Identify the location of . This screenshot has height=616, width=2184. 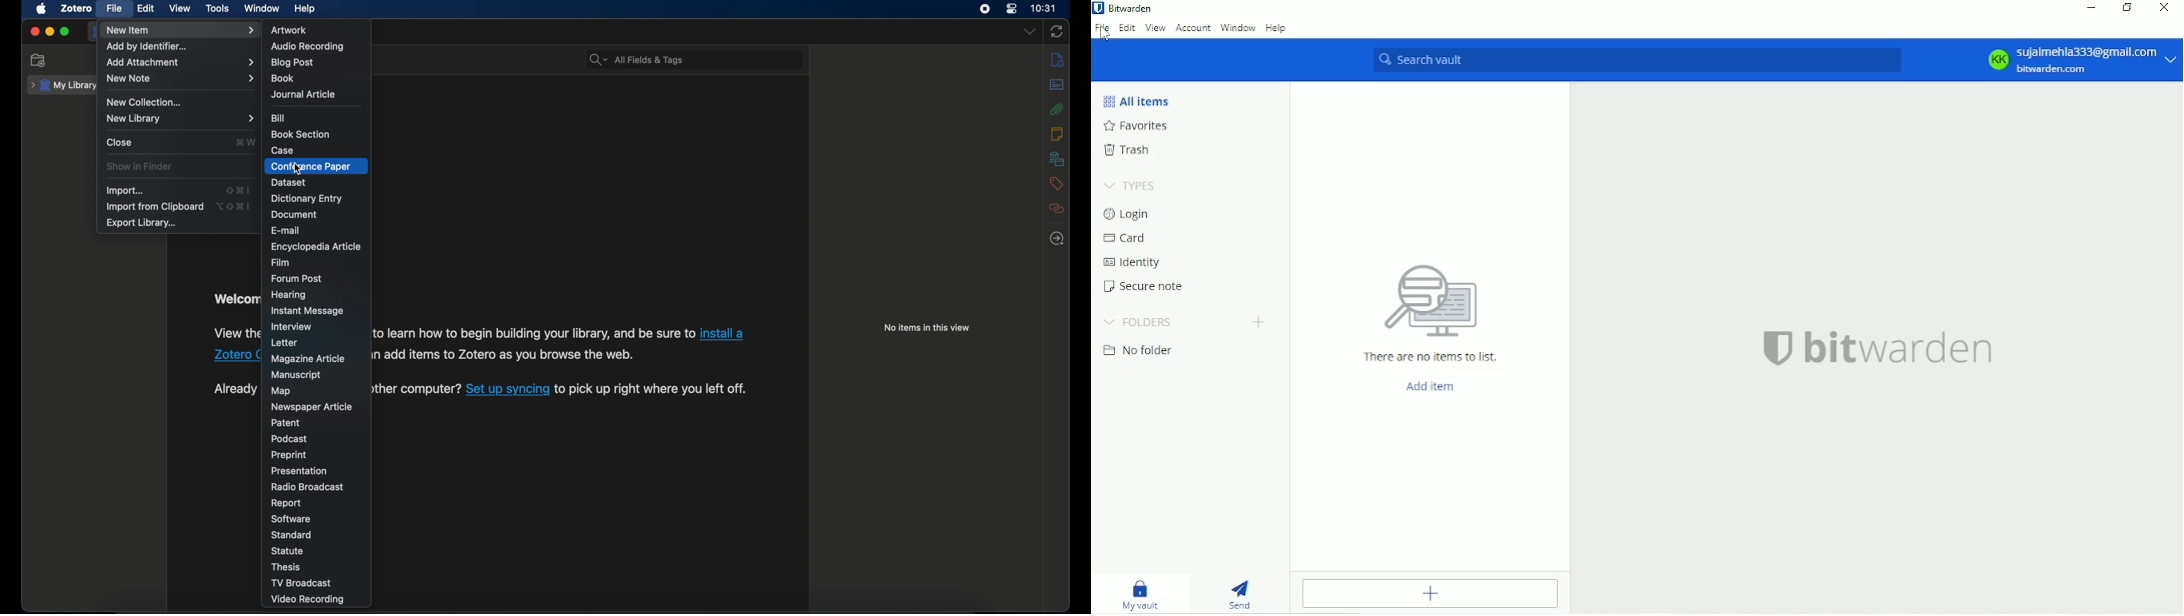
(235, 355).